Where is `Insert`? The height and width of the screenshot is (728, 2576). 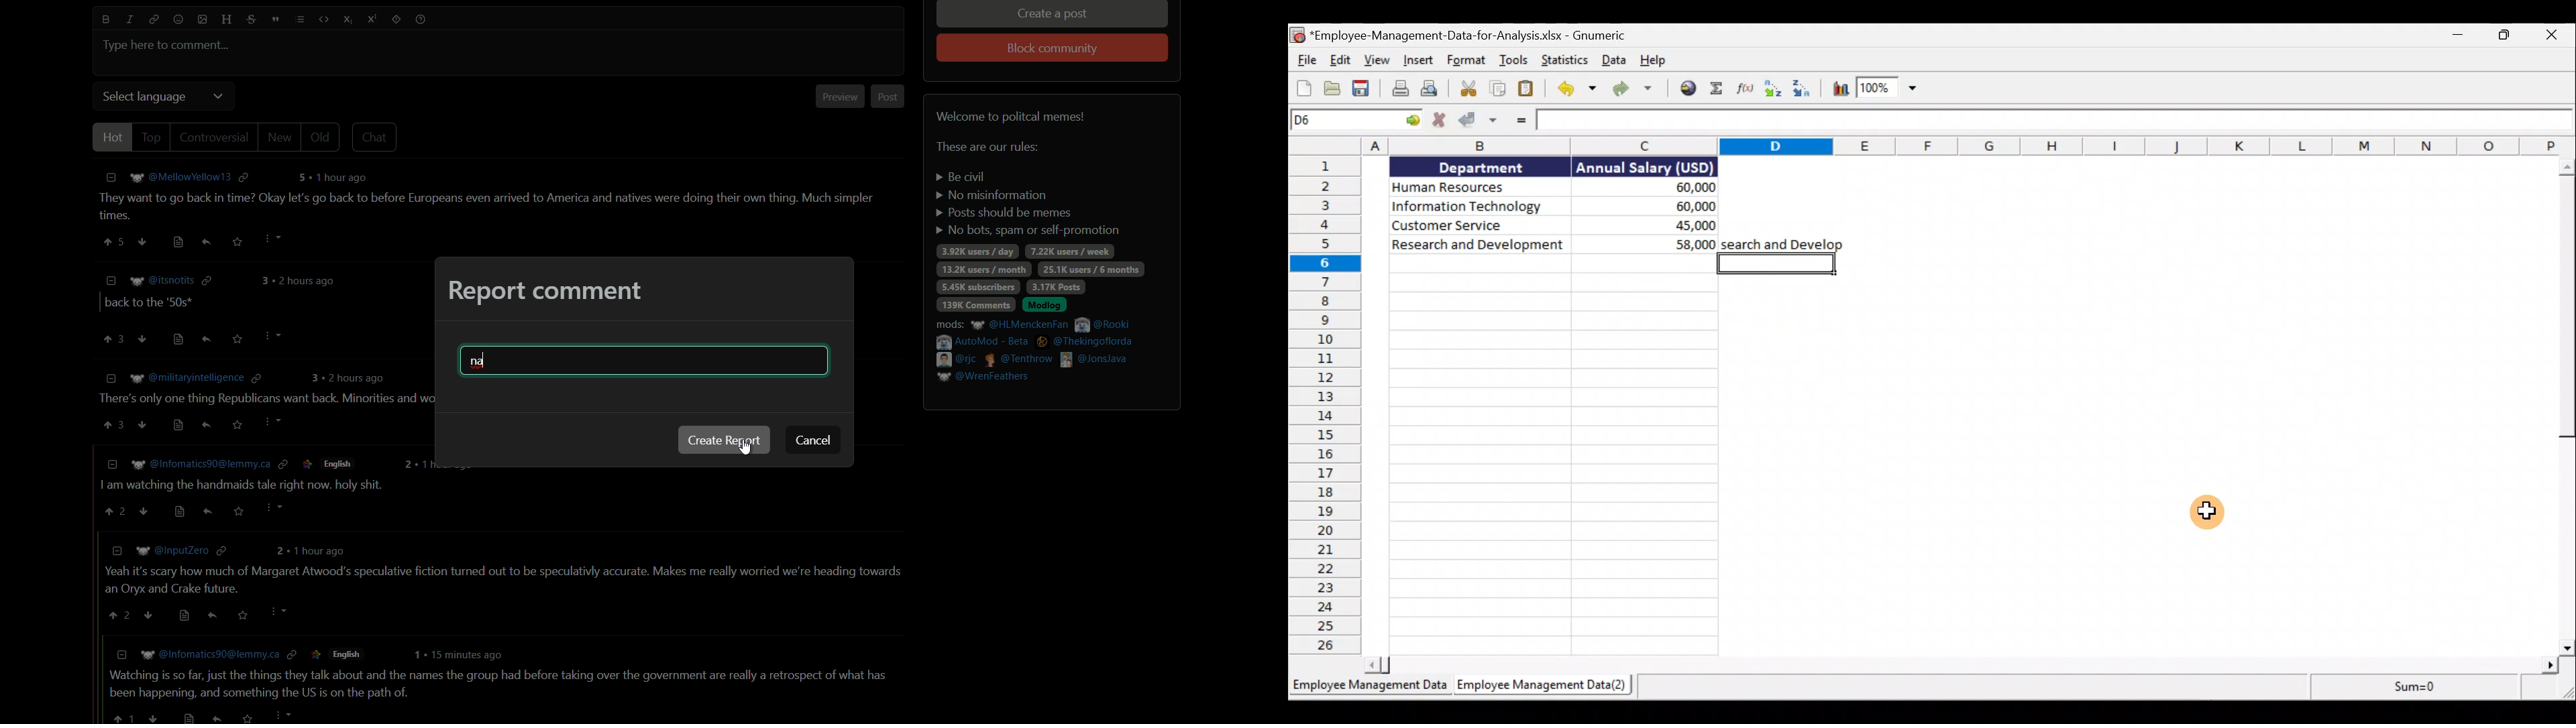 Insert is located at coordinates (1419, 60).